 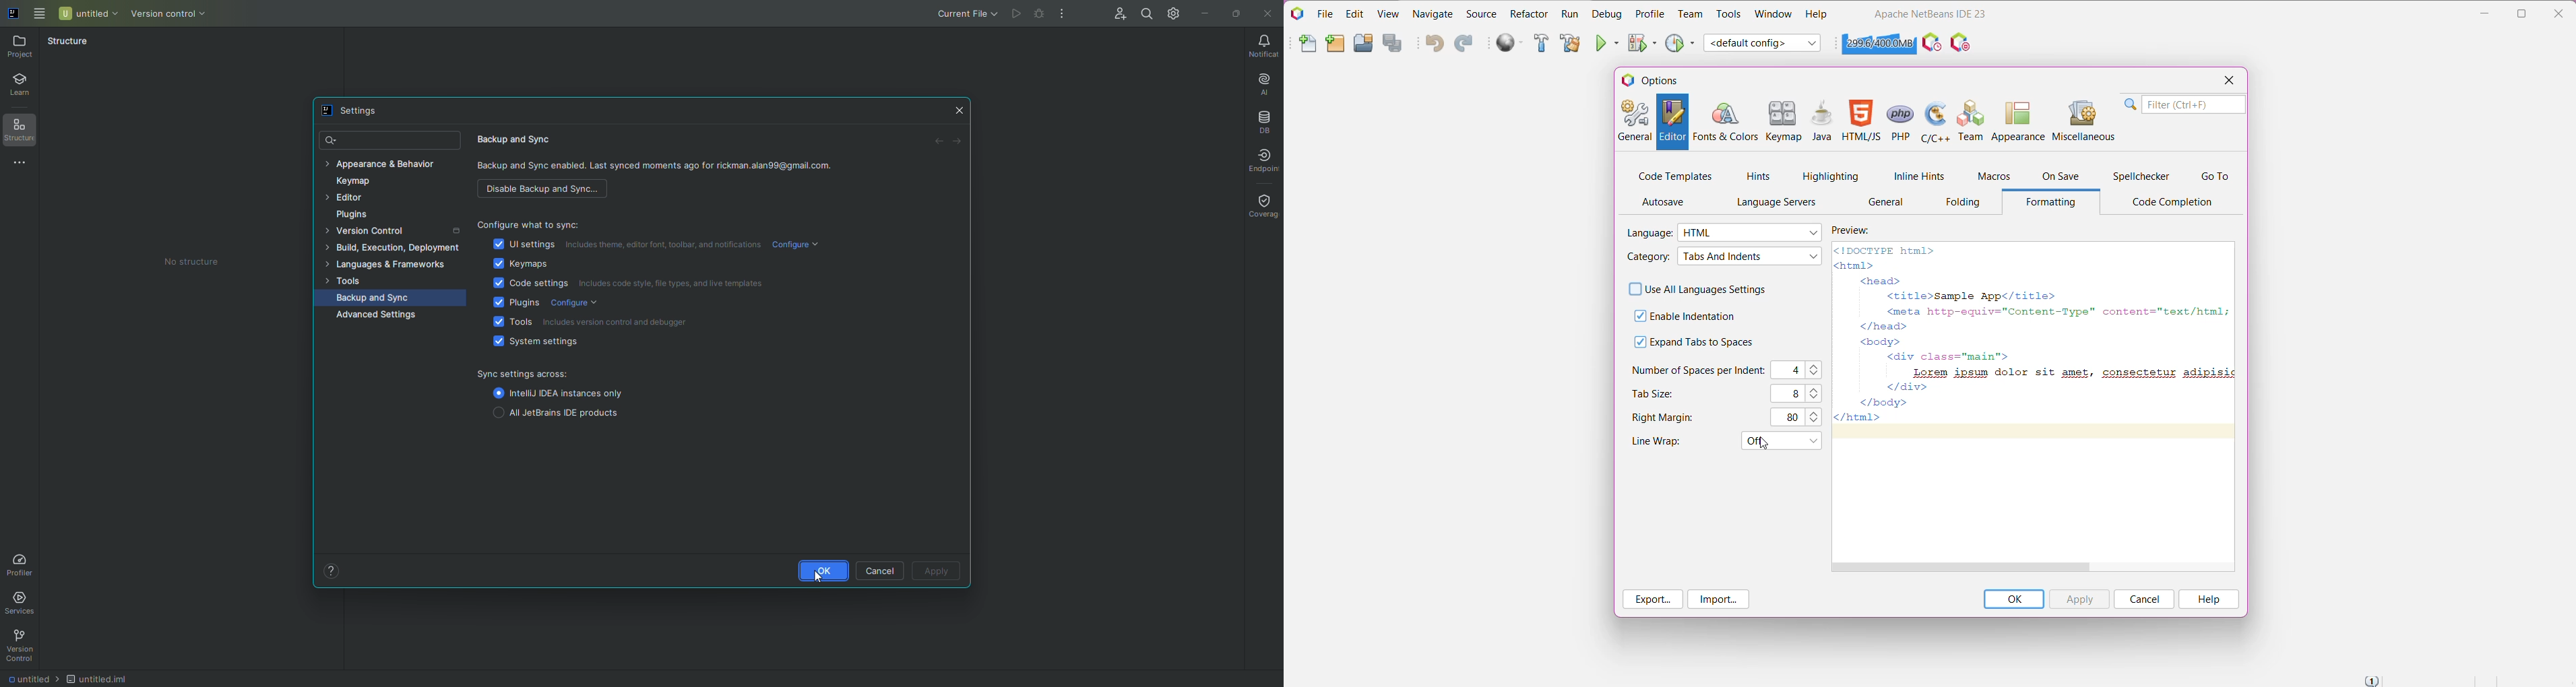 I want to click on Close, so click(x=2227, y=81).